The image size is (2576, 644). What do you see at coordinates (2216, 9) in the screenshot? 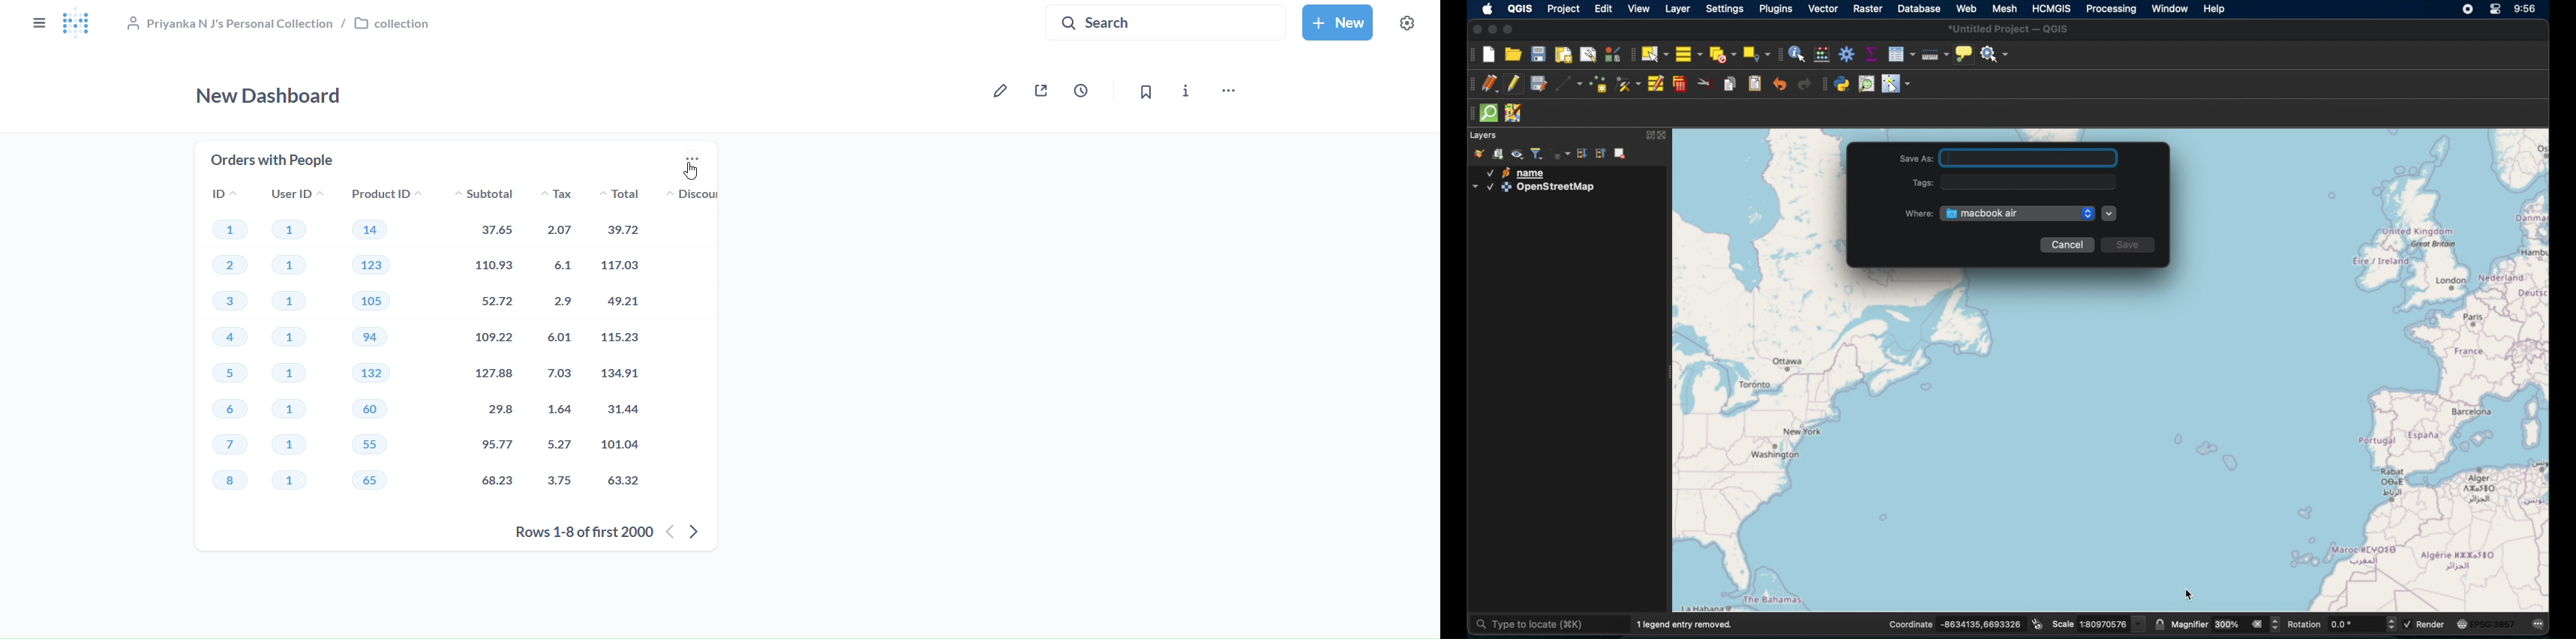
I see `help` at bounding box center [2216, 9].